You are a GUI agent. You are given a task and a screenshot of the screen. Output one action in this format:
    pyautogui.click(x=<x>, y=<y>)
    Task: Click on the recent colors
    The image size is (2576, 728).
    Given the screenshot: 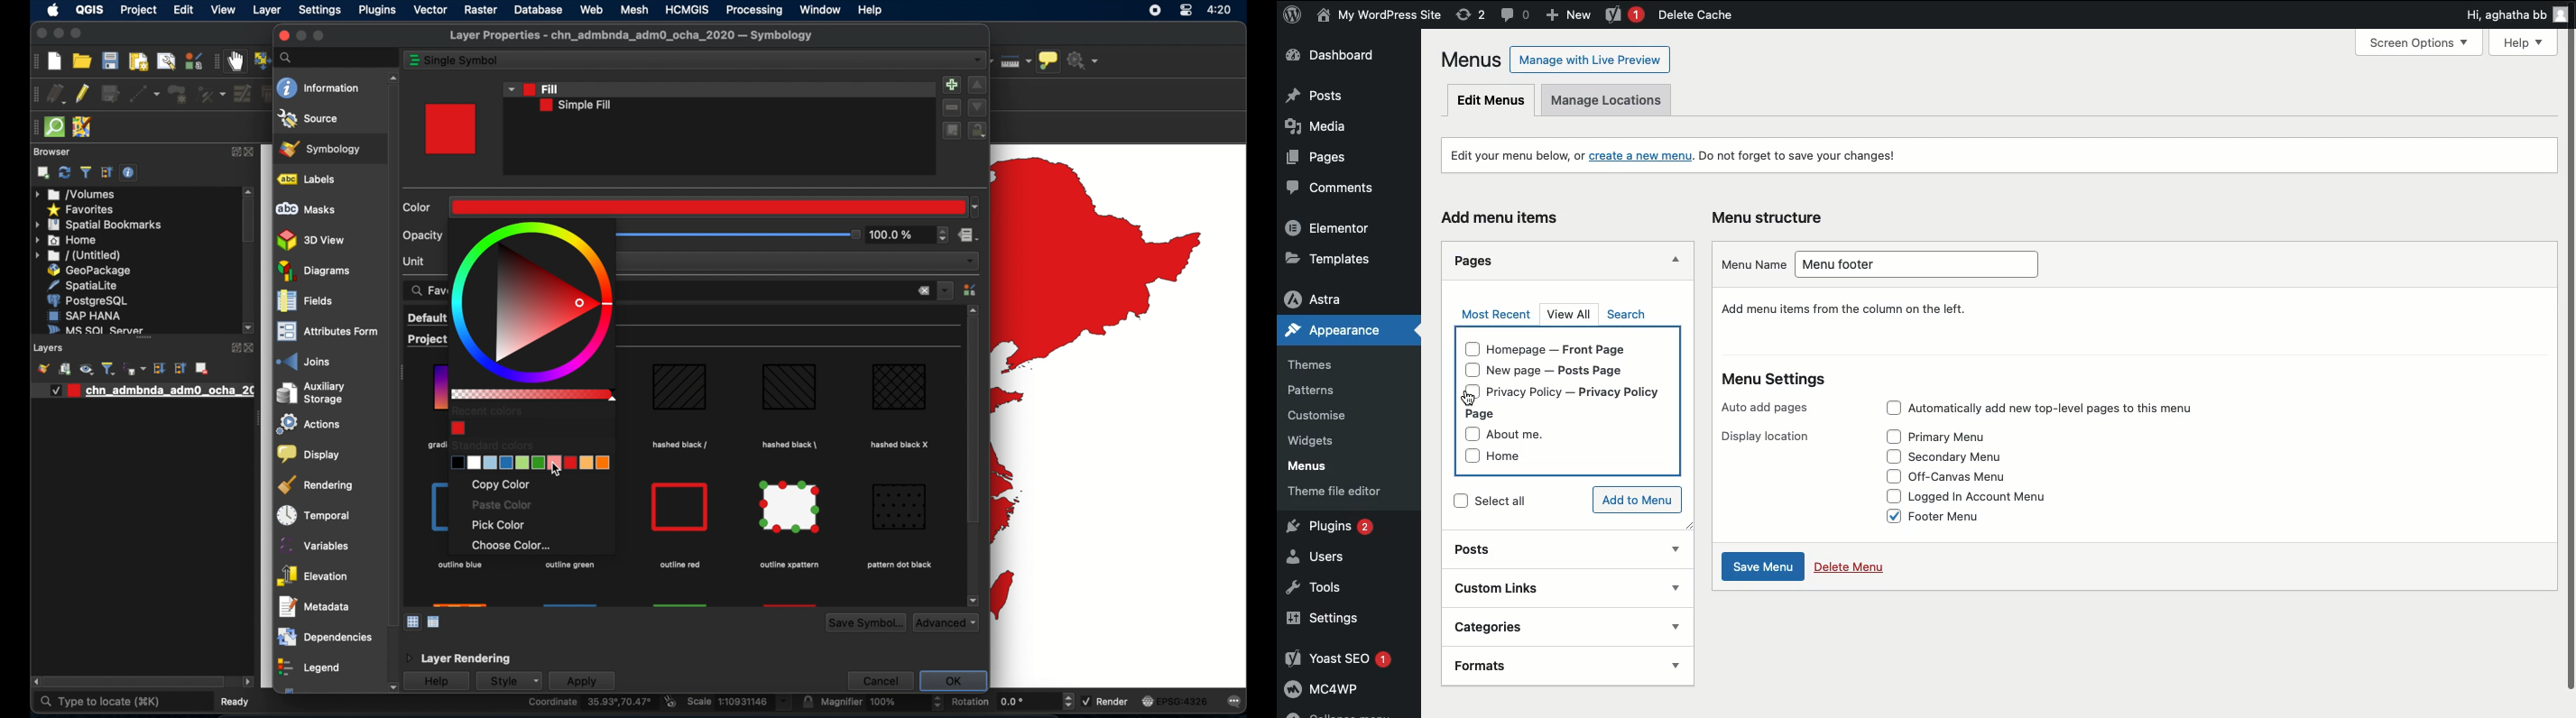 What is the action you would take?
    pyautogui.click(x=487, y=411)
    